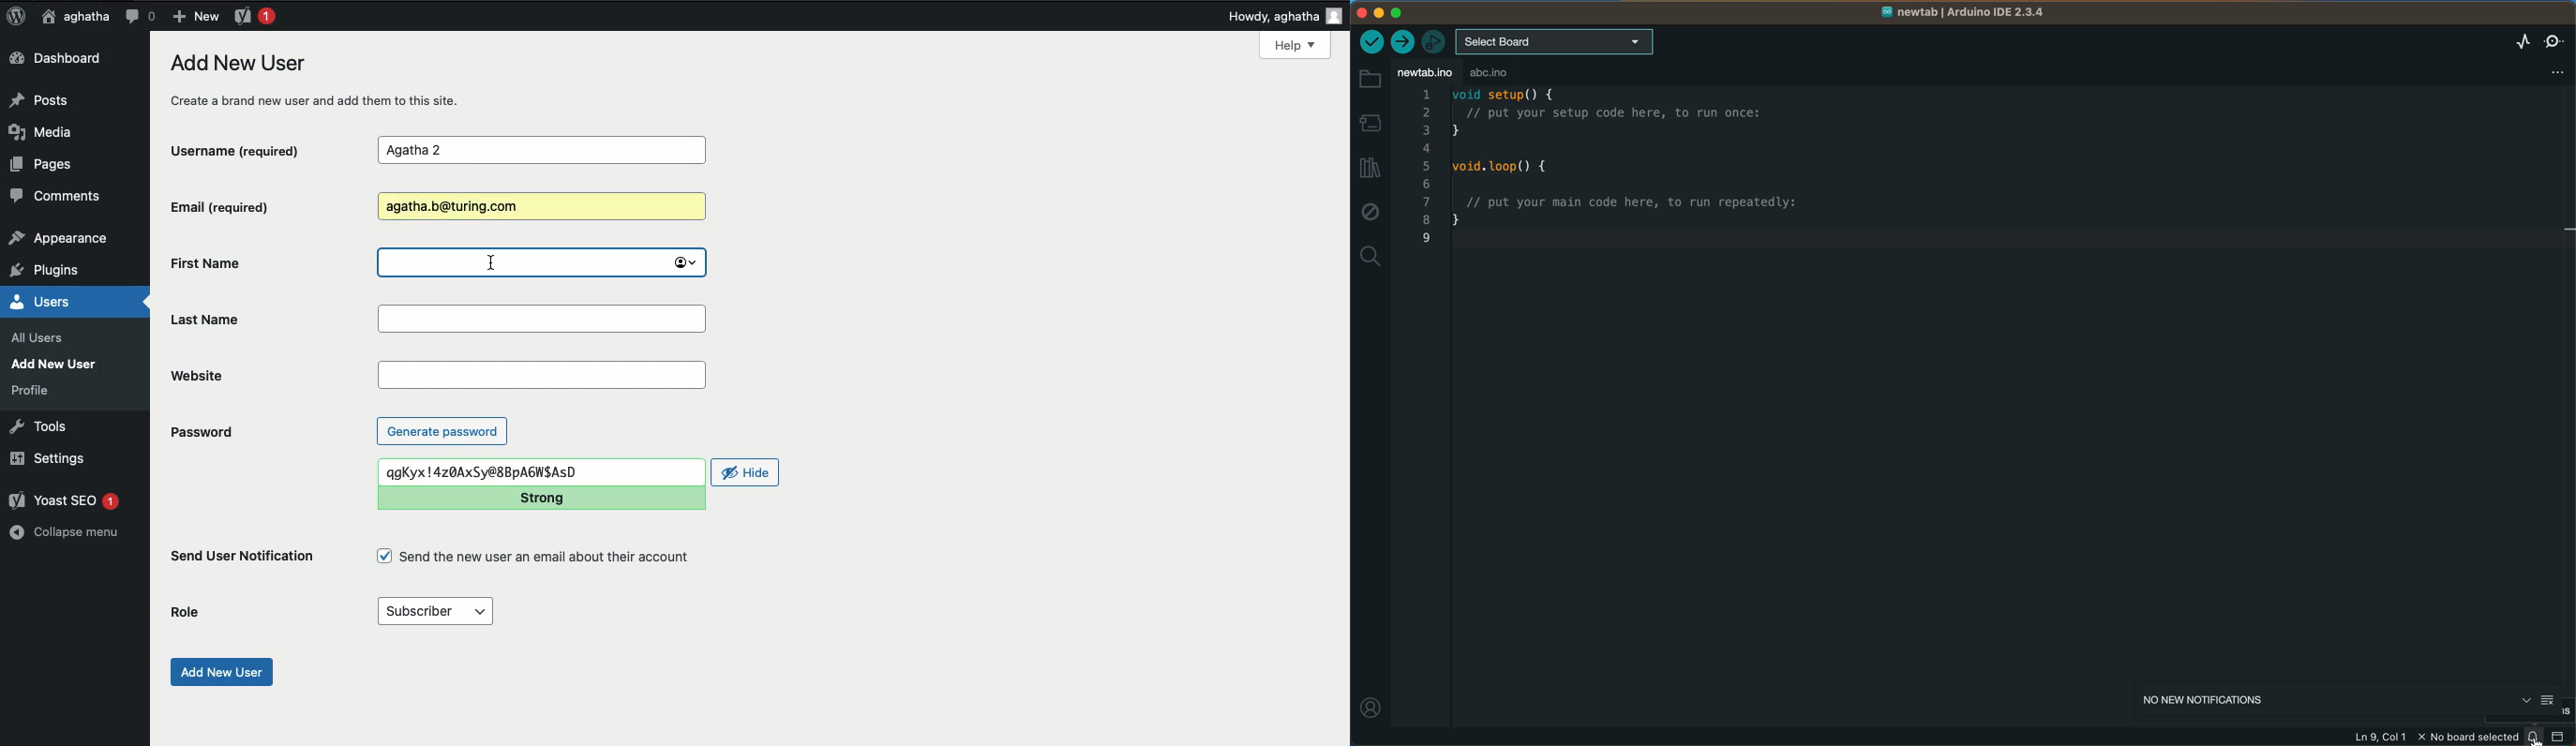 This screenshot has width=2576, height=756. What do you see at coordinates (16, 17) in the screenshot?
I see `Logo` at bounding box center [16, 17].